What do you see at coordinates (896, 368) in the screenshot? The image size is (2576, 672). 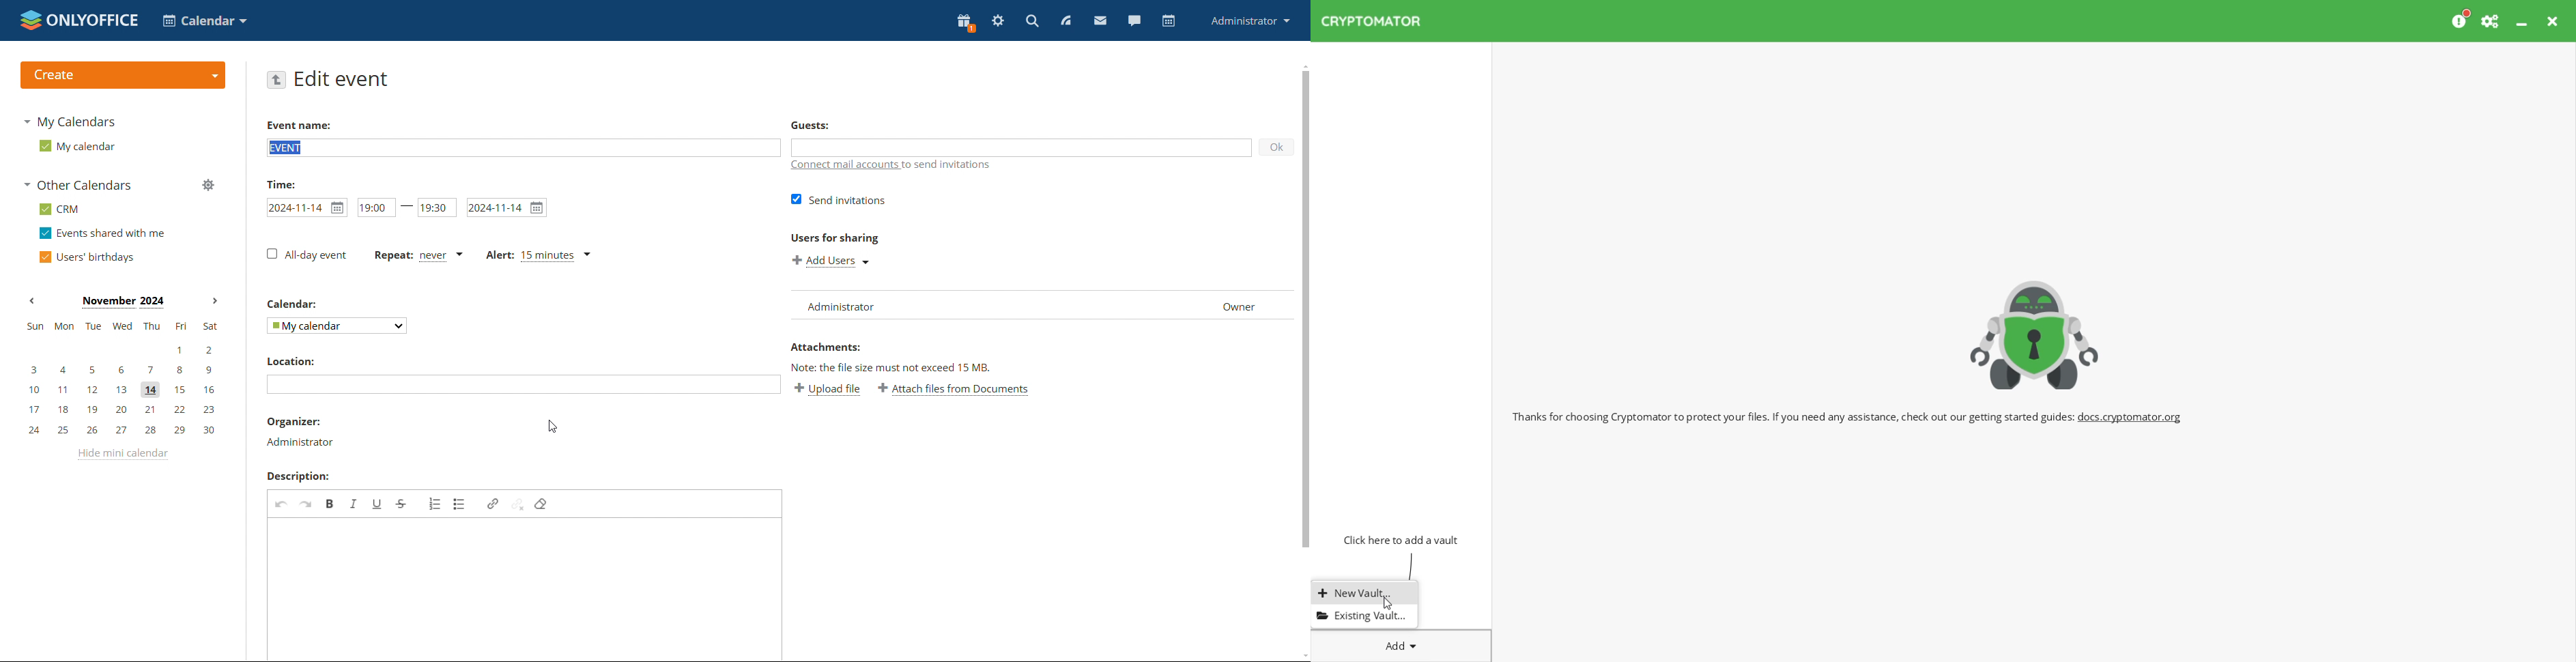 I see `text` at bounding box center [896, 368].